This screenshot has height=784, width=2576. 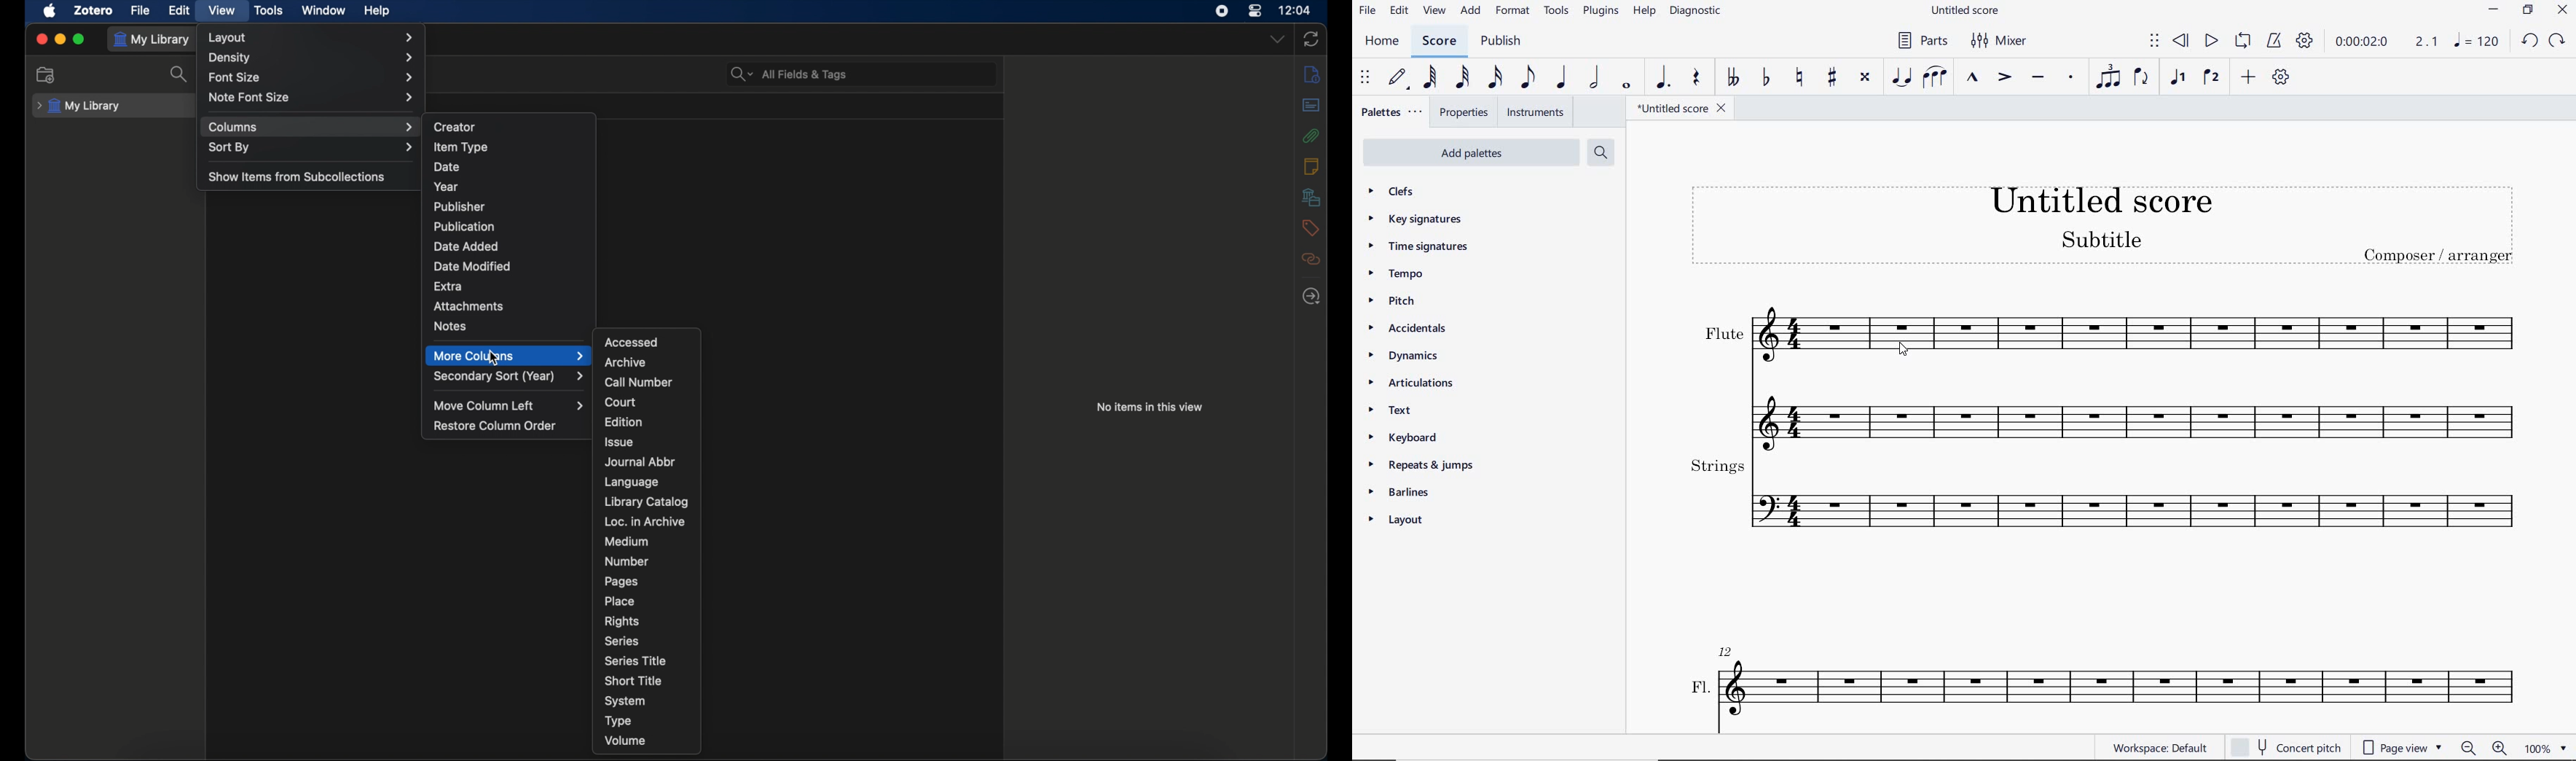 I want to click on page view, so click(x=2403, y=746).